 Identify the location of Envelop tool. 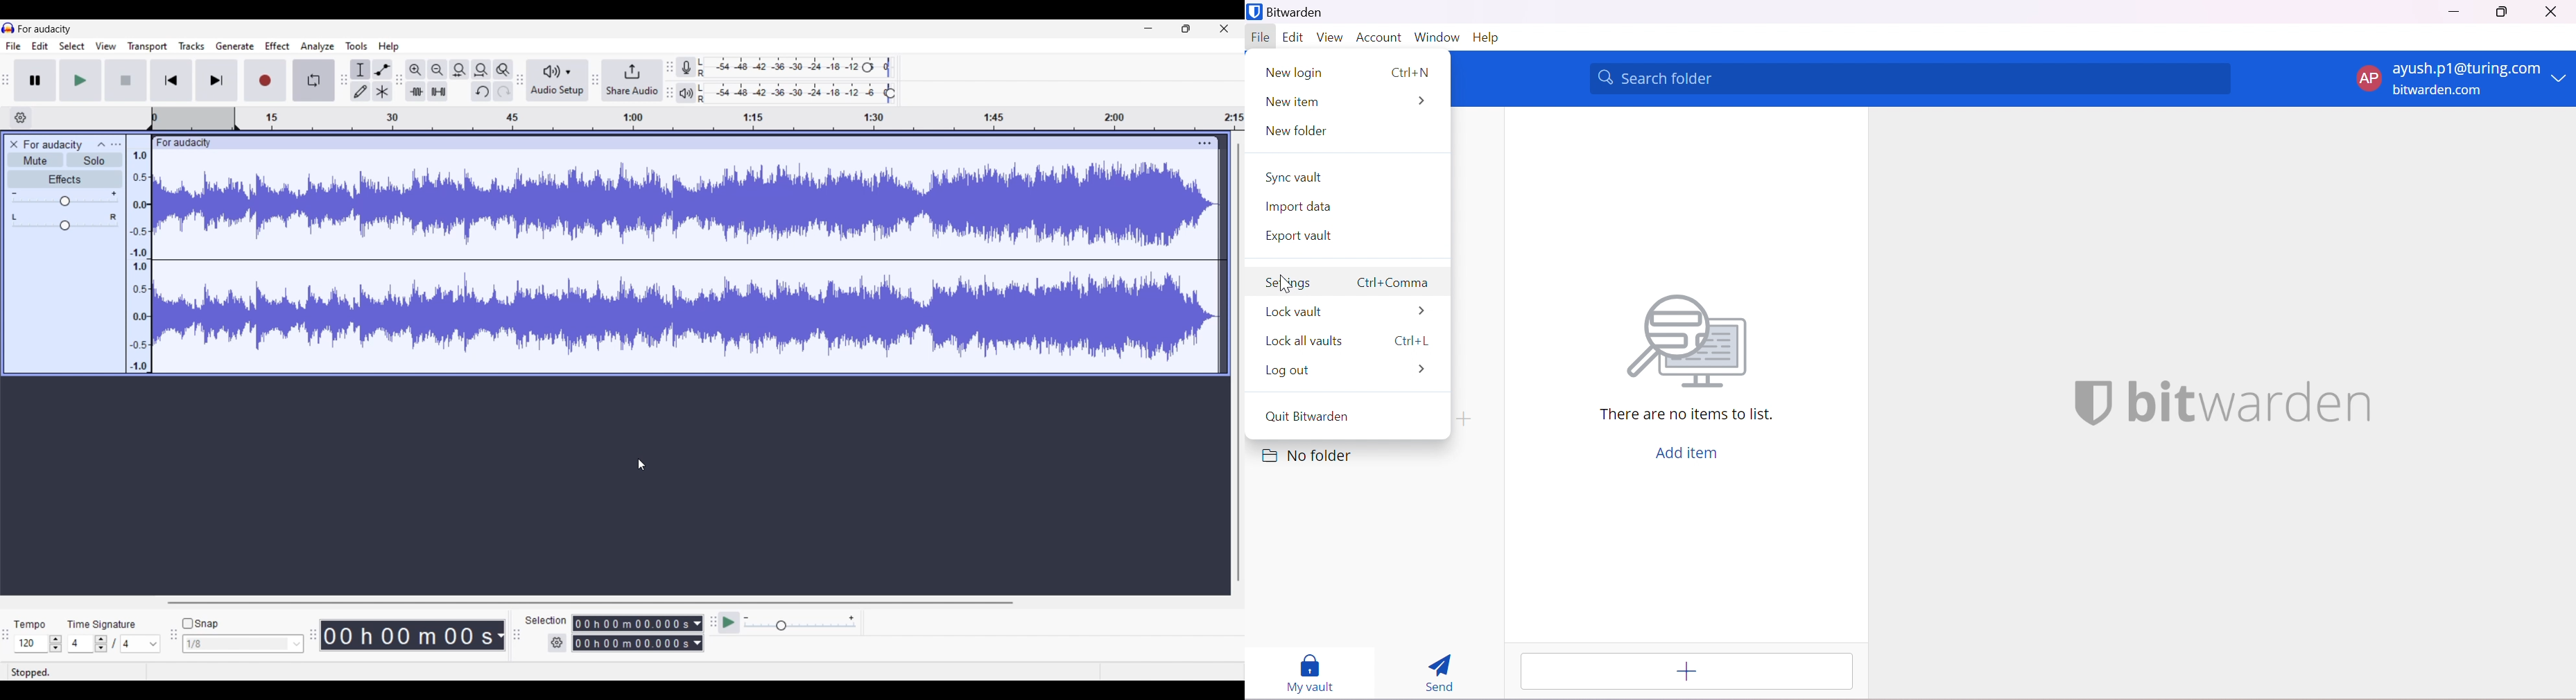
(383, 69).